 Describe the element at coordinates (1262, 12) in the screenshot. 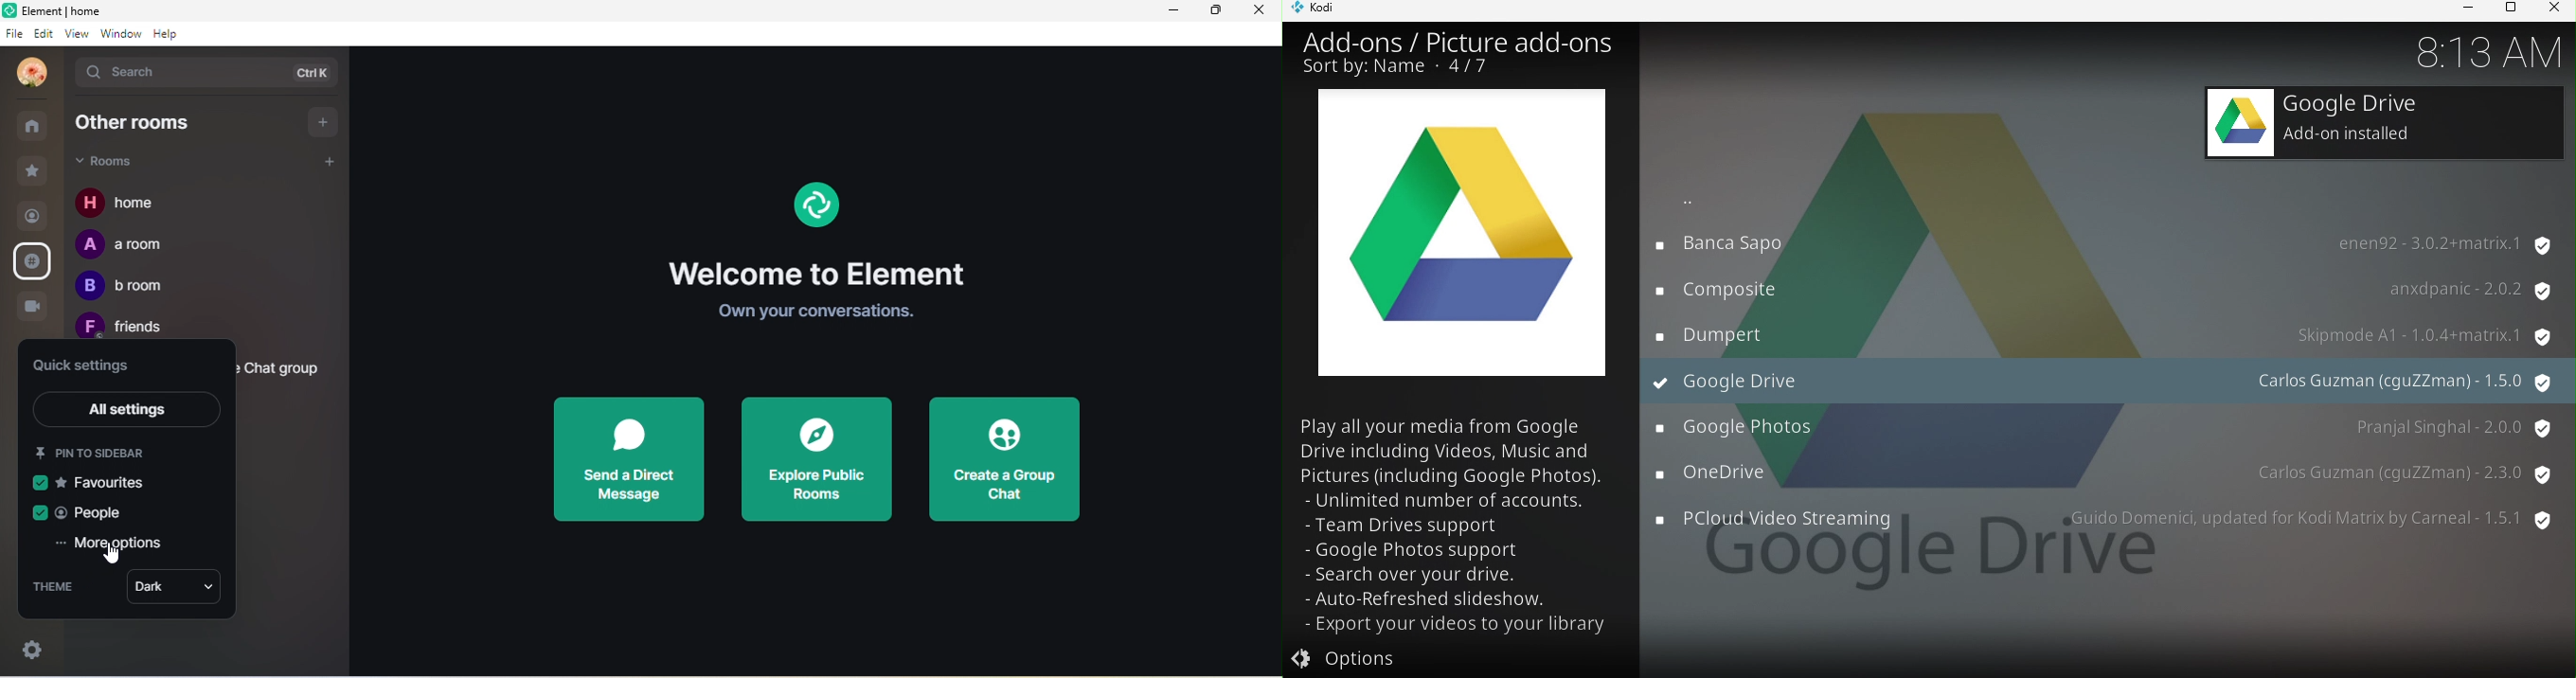

I see `close` at that location.